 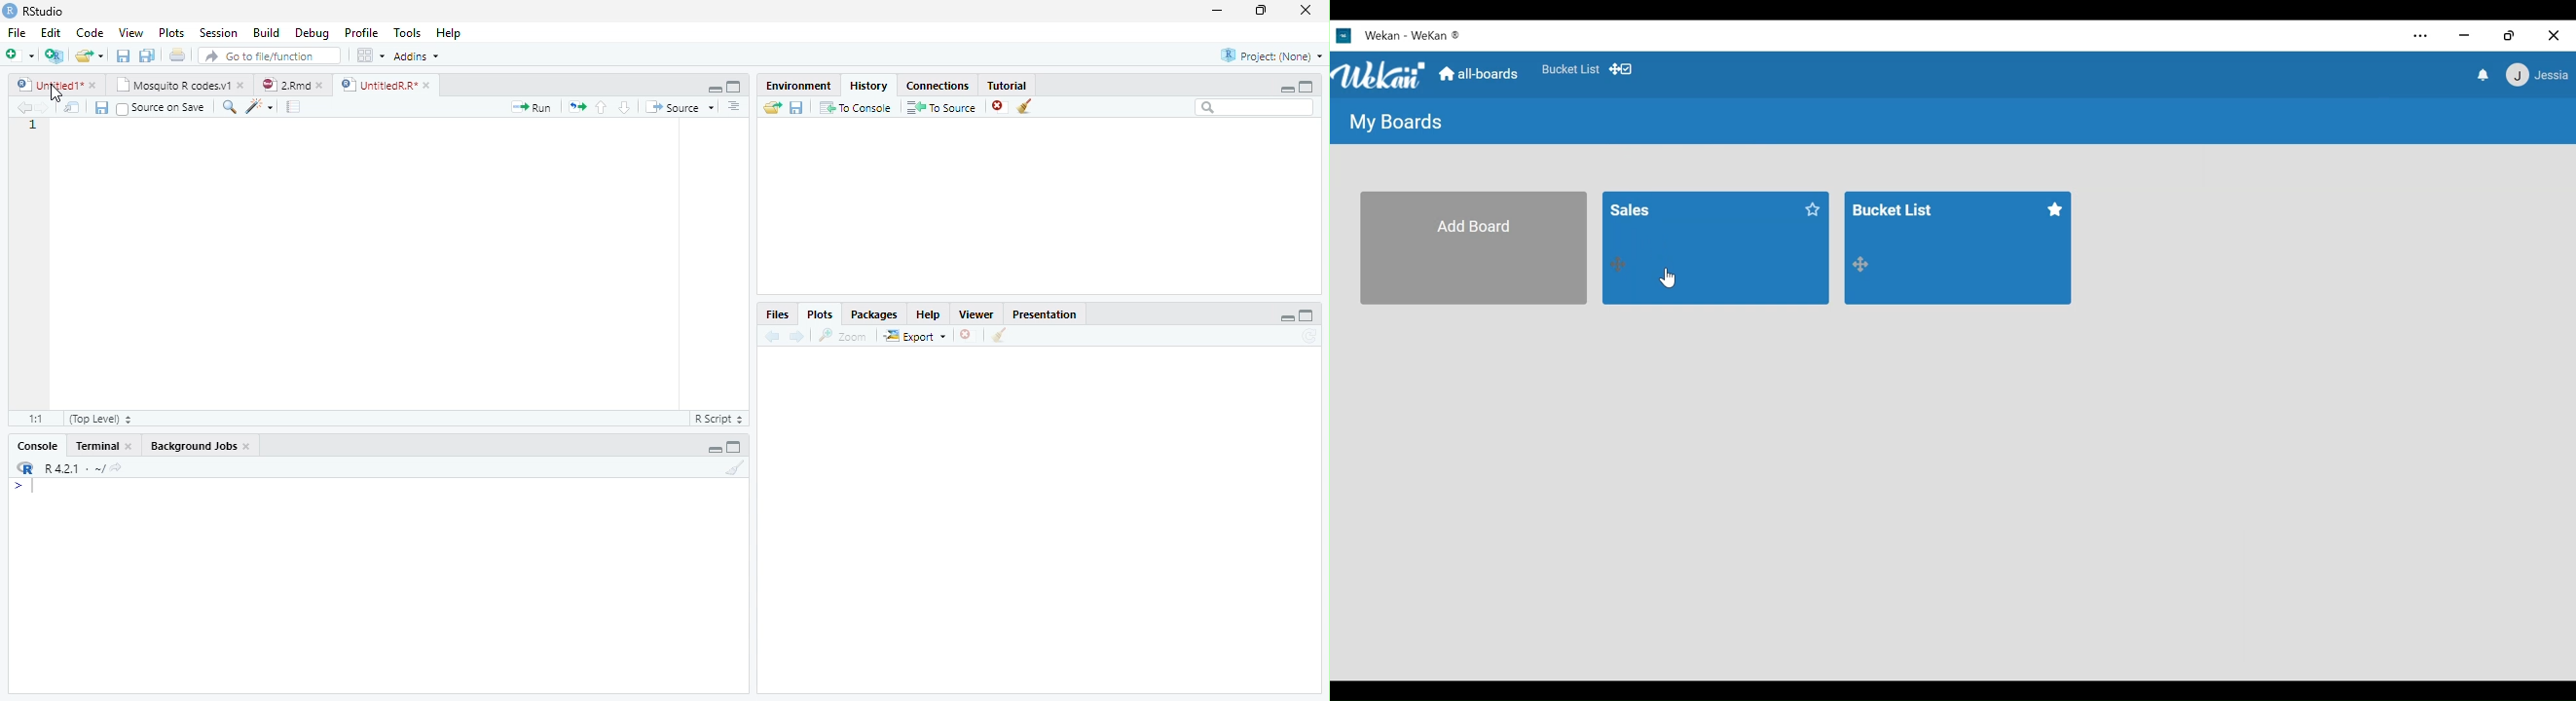 I want to click on Minimize, so click(x=713, y=89).